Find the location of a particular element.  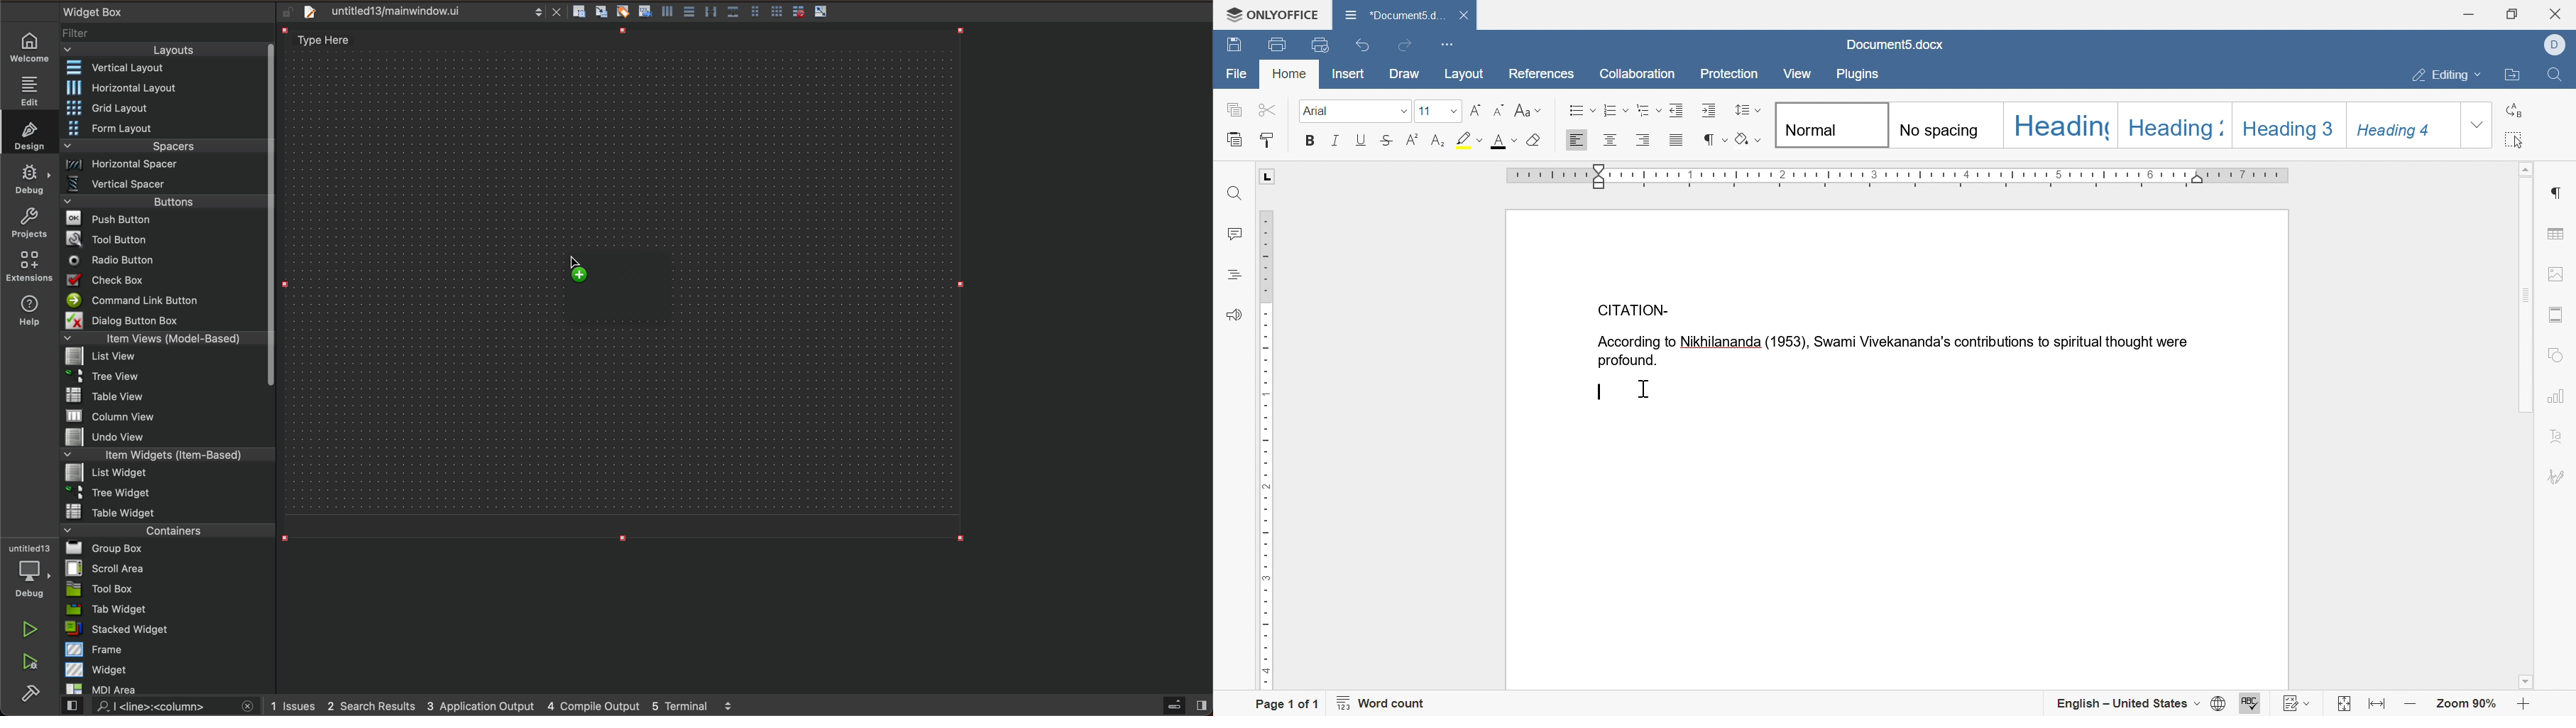

 is located at coordinates (733, 11).